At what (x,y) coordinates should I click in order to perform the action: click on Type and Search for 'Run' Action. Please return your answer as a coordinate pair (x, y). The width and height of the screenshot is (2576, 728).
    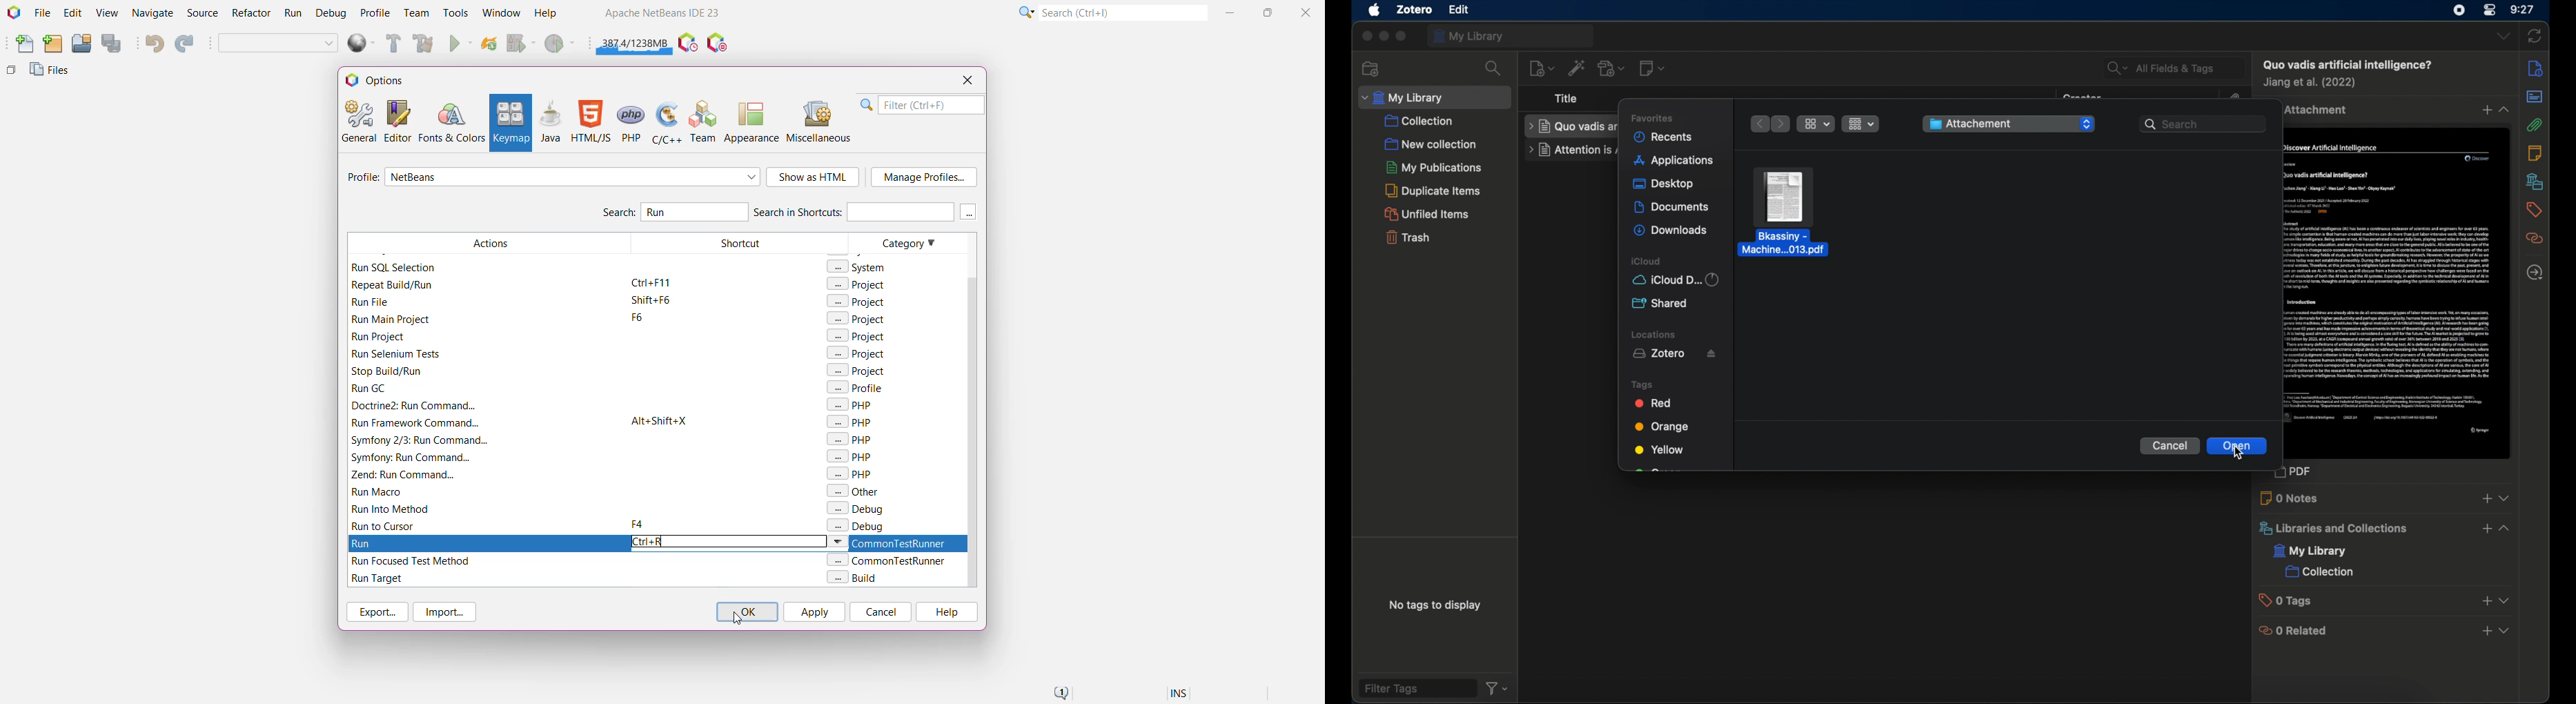
    Looking at the image, I should click on (695, 211).